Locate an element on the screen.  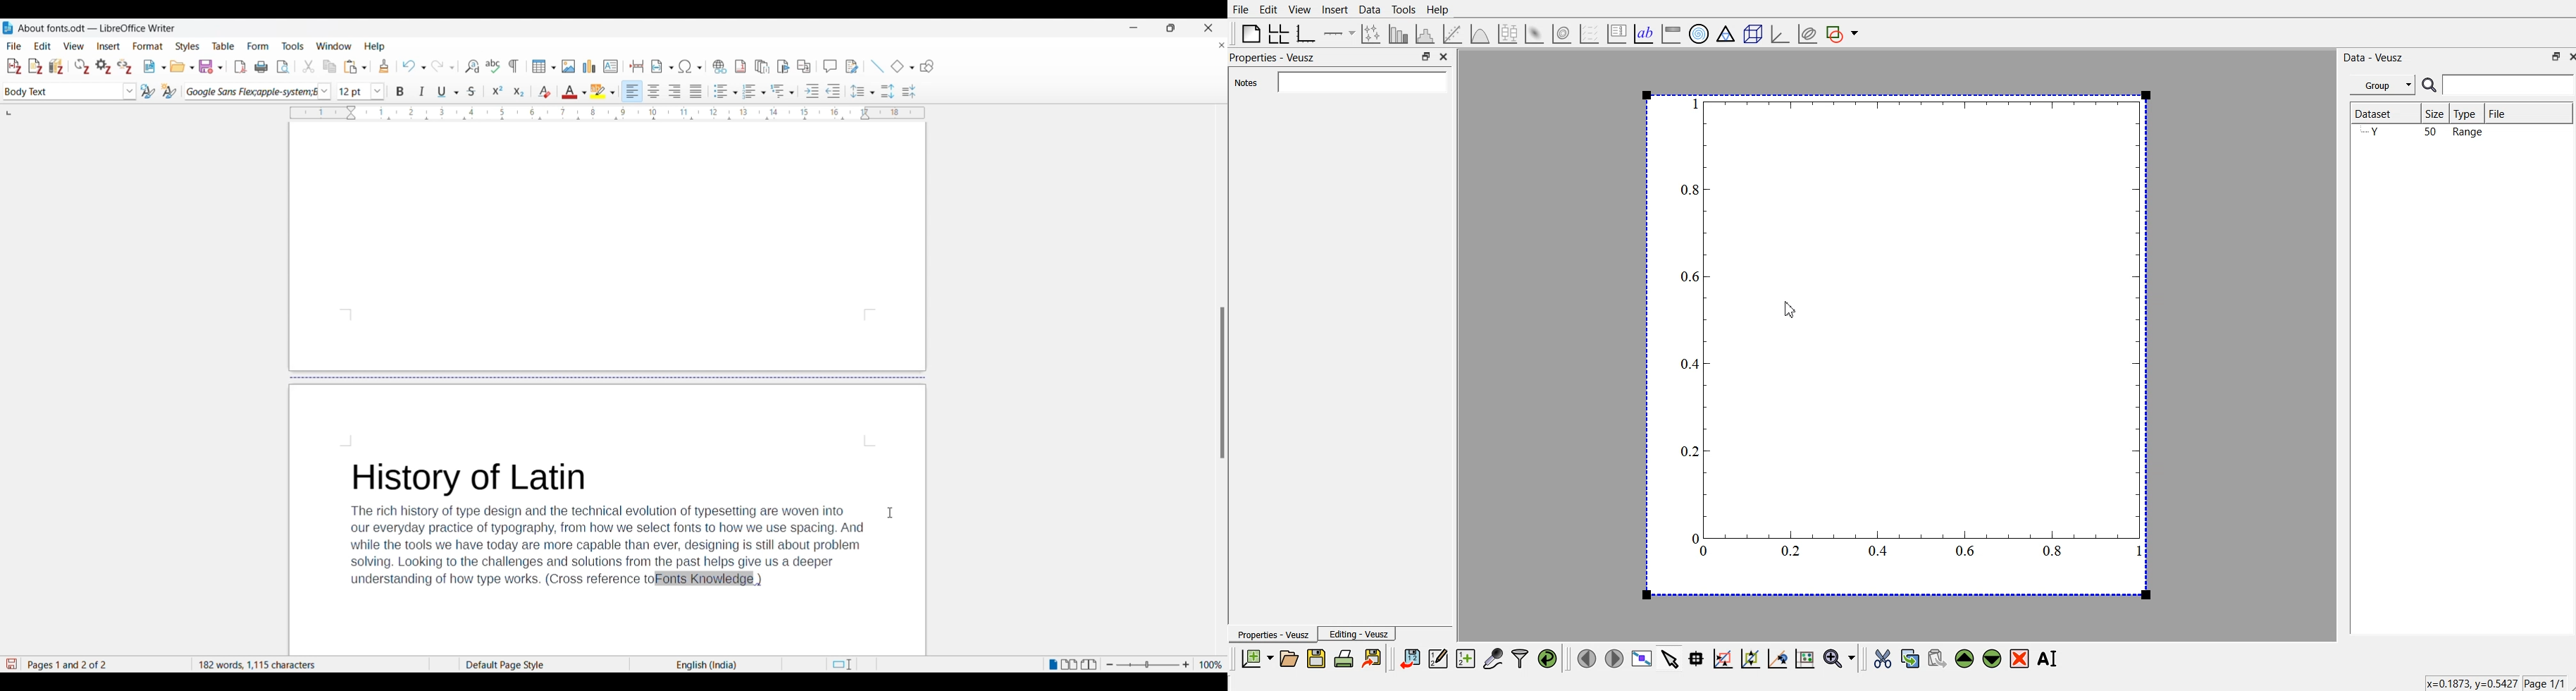
Text color options is located at coordinates (574, 92).